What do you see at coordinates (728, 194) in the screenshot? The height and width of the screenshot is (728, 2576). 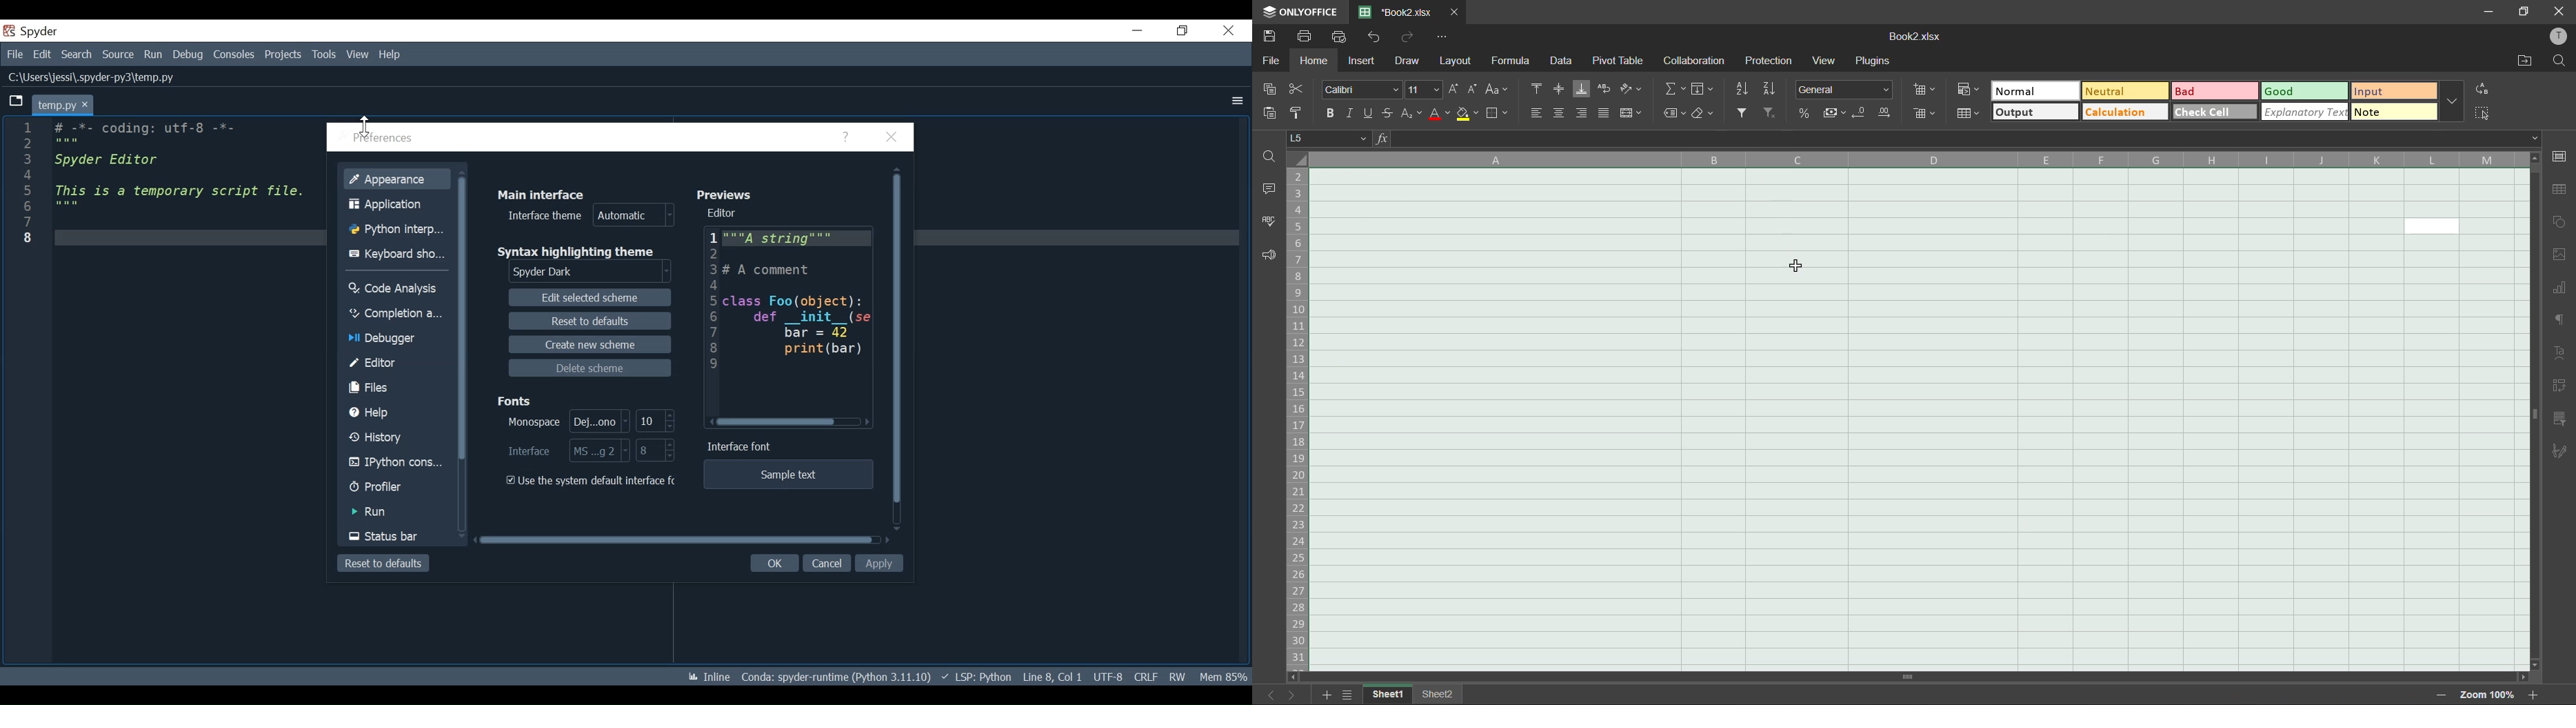 I see `Previews` at bounding box center [728, 194].